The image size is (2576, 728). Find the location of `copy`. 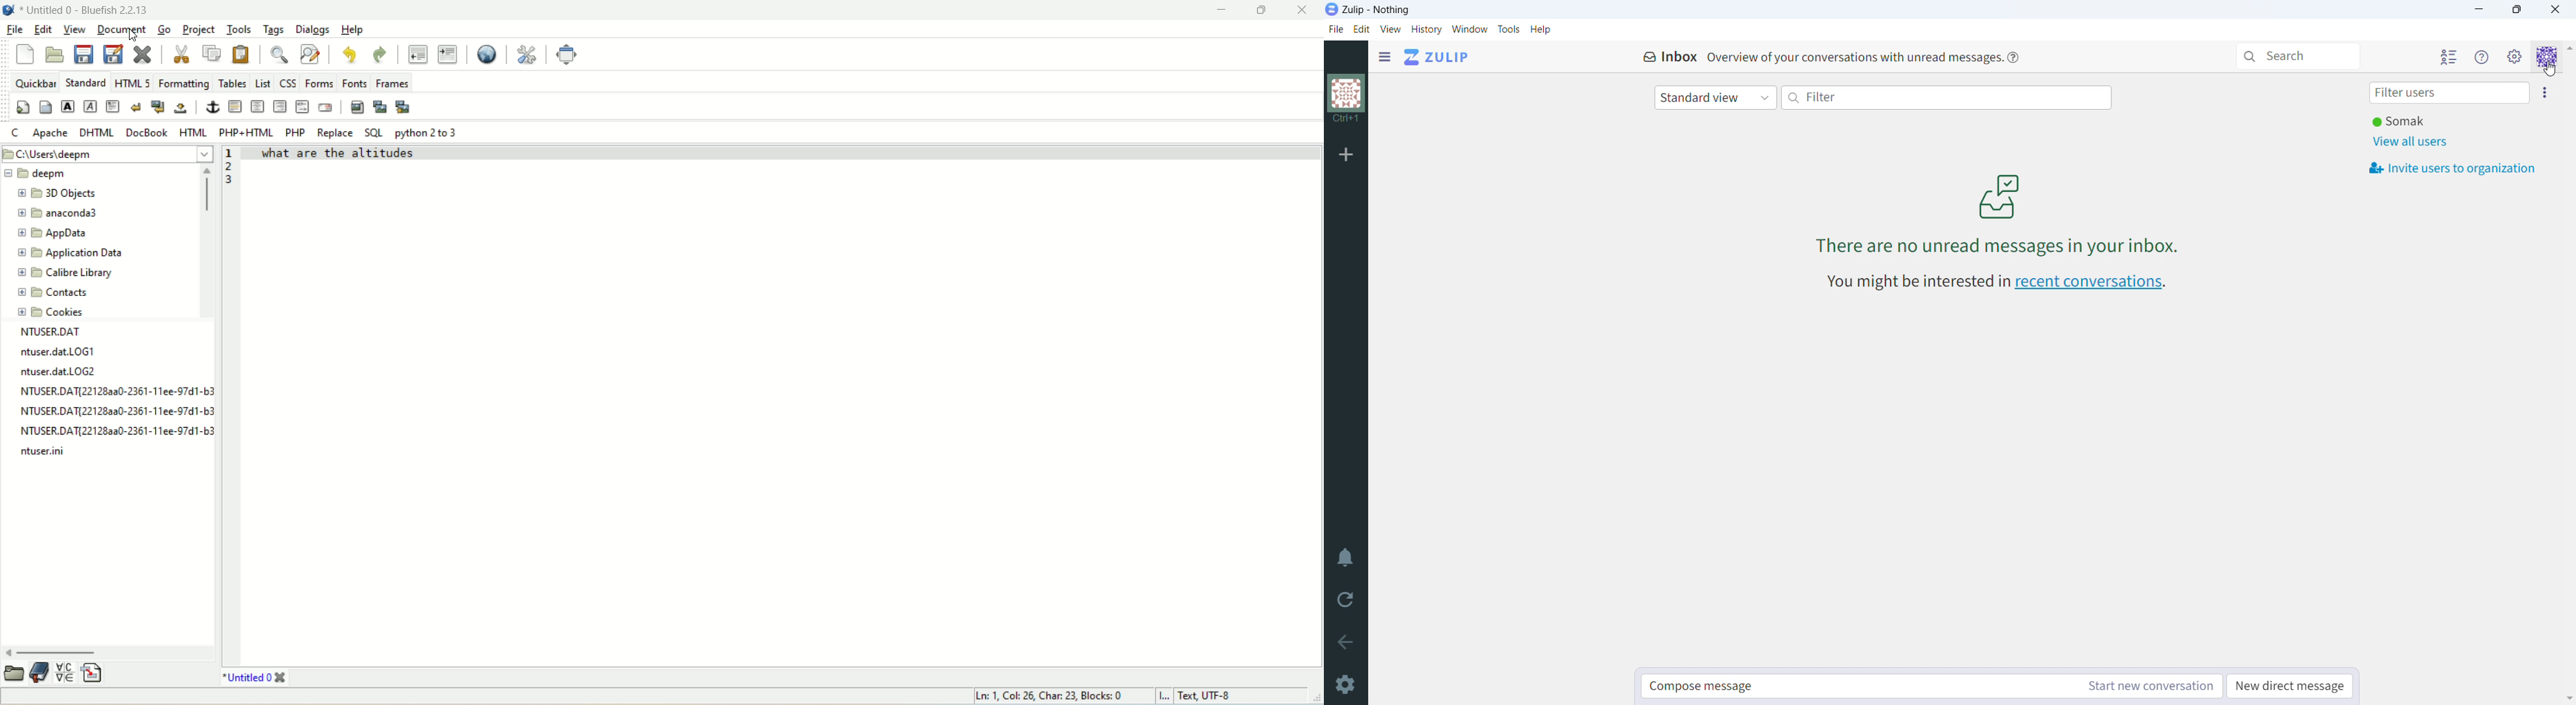

copy is located at coordinates (213, 52).